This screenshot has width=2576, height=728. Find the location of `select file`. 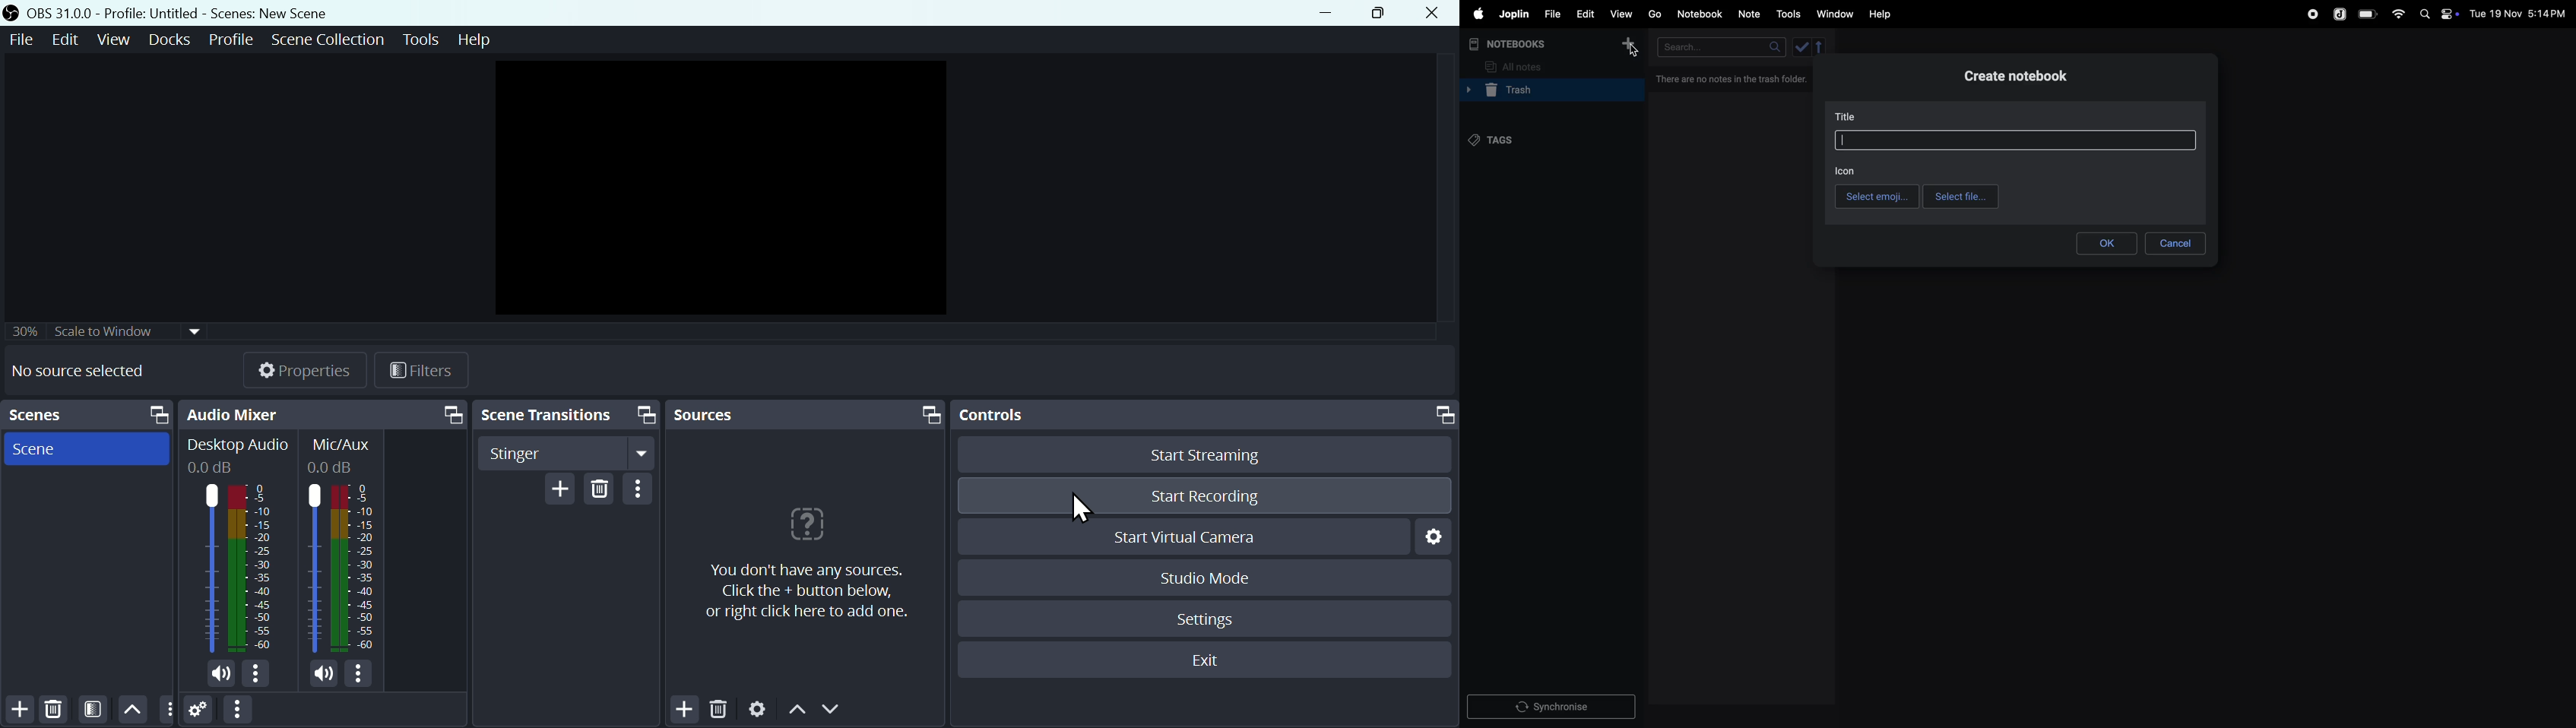

select file is located at coordinates (1961, 196).